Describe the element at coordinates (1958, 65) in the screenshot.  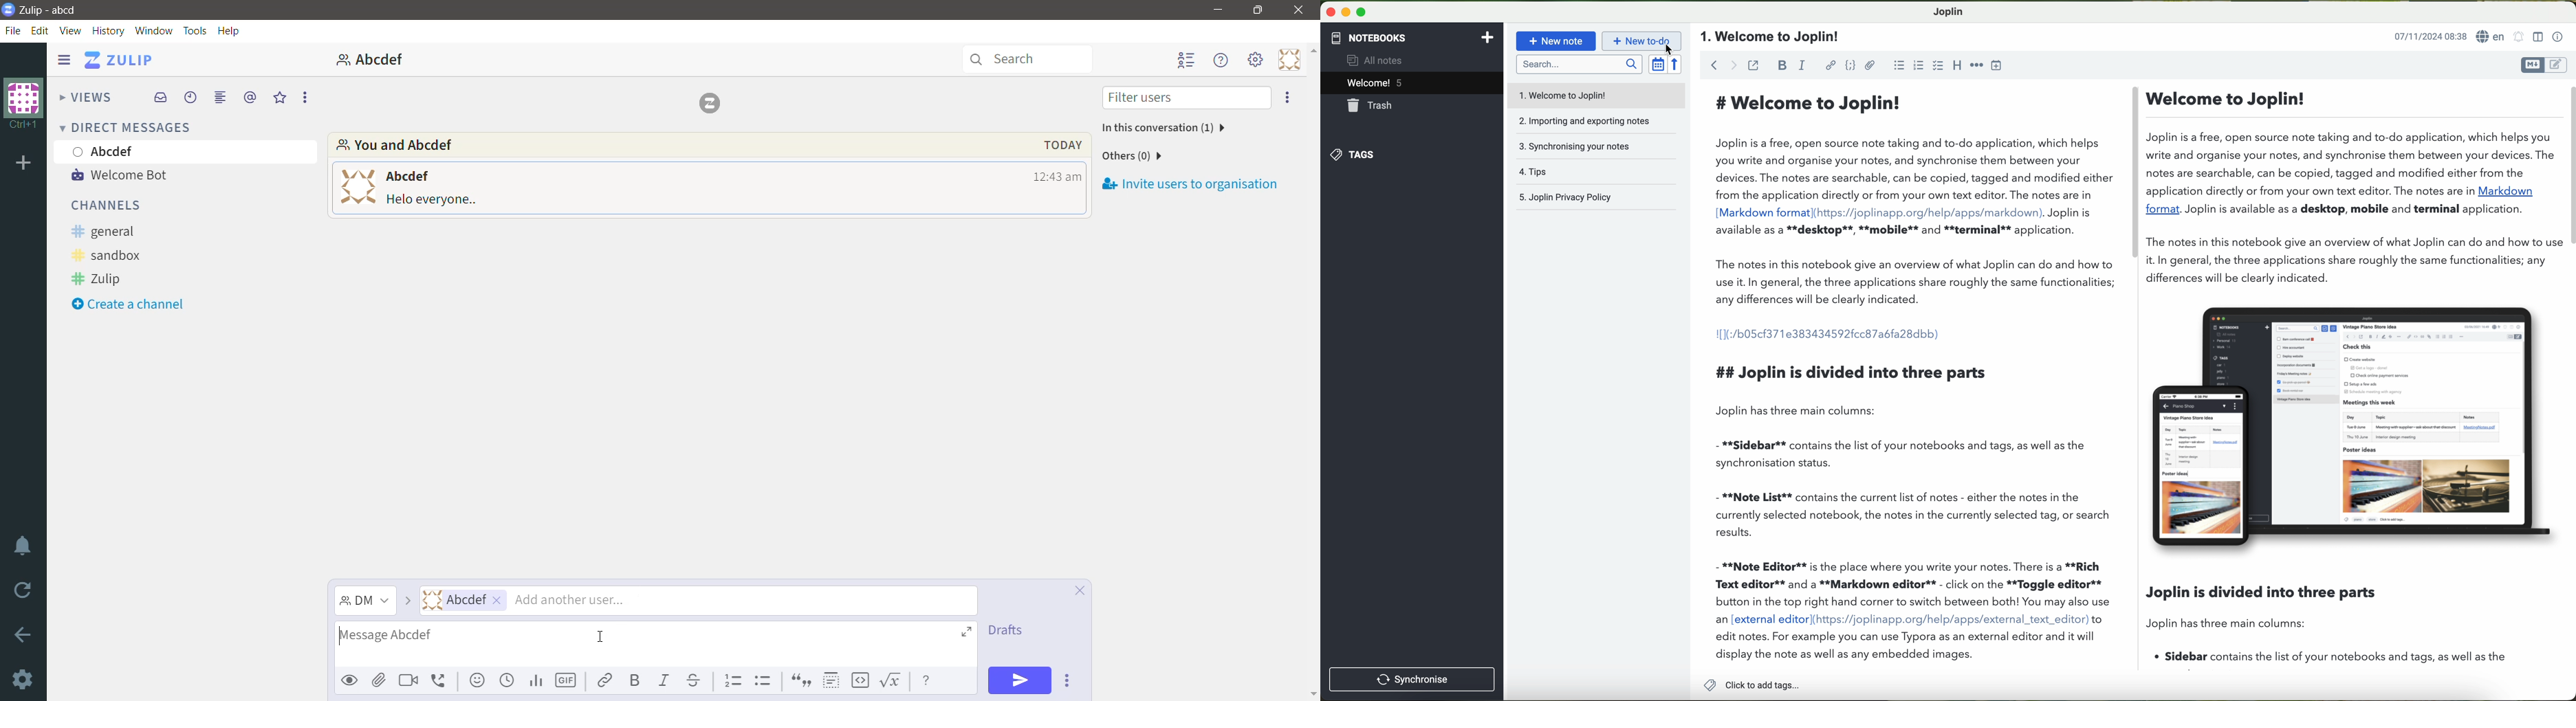
I see `heading` at that location.